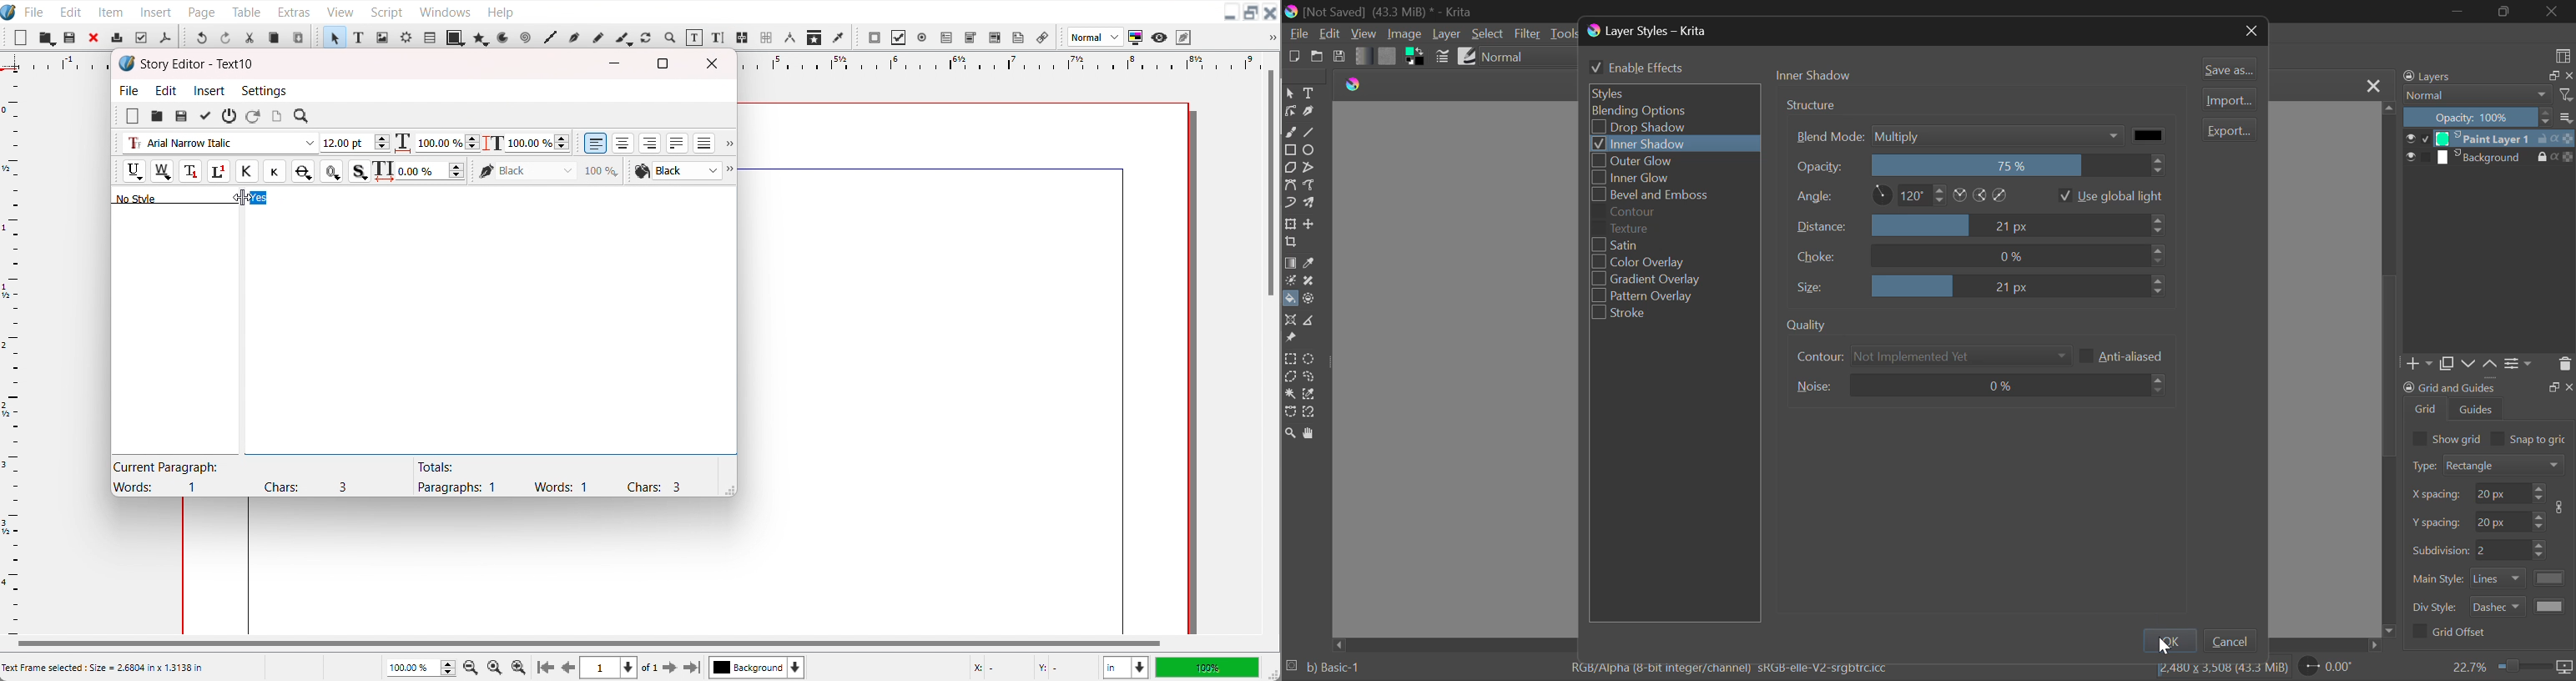  Describe the element at coordinates (1447, 35) in the screenshot. I see `Layer` at that location.